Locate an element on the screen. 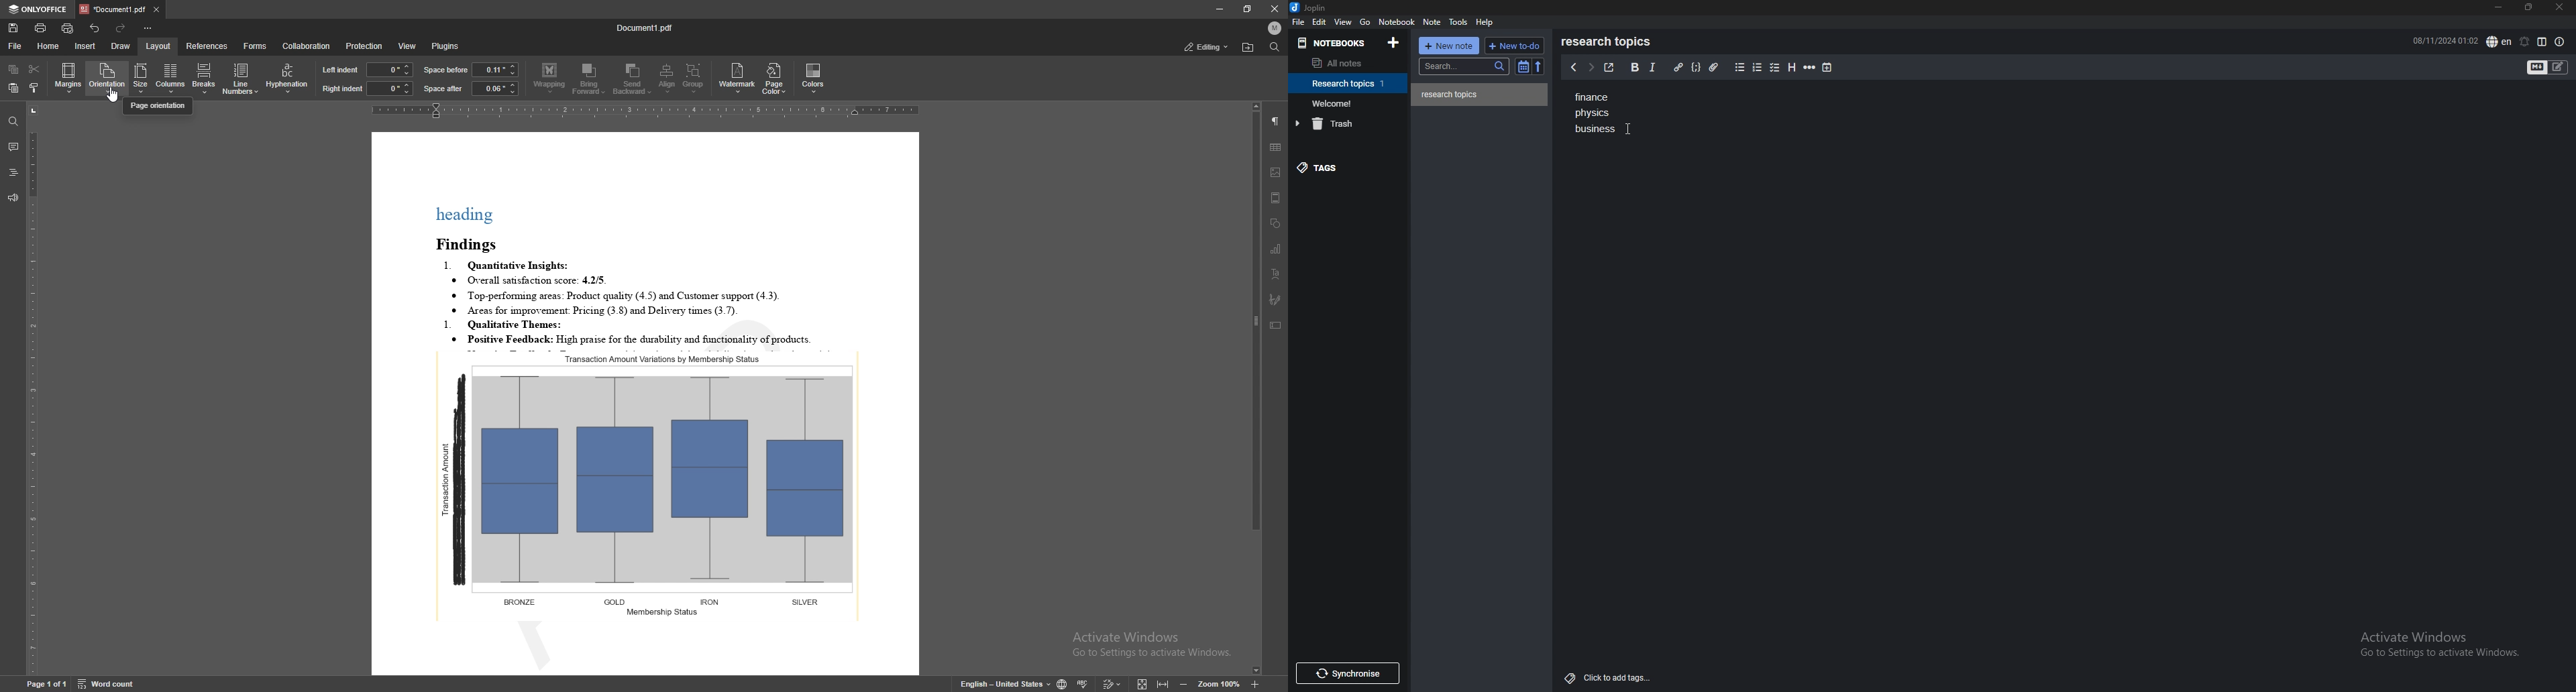 The width and height of the screenshot is (2576, 700). vertical scale is located at coordinates (33, 388).